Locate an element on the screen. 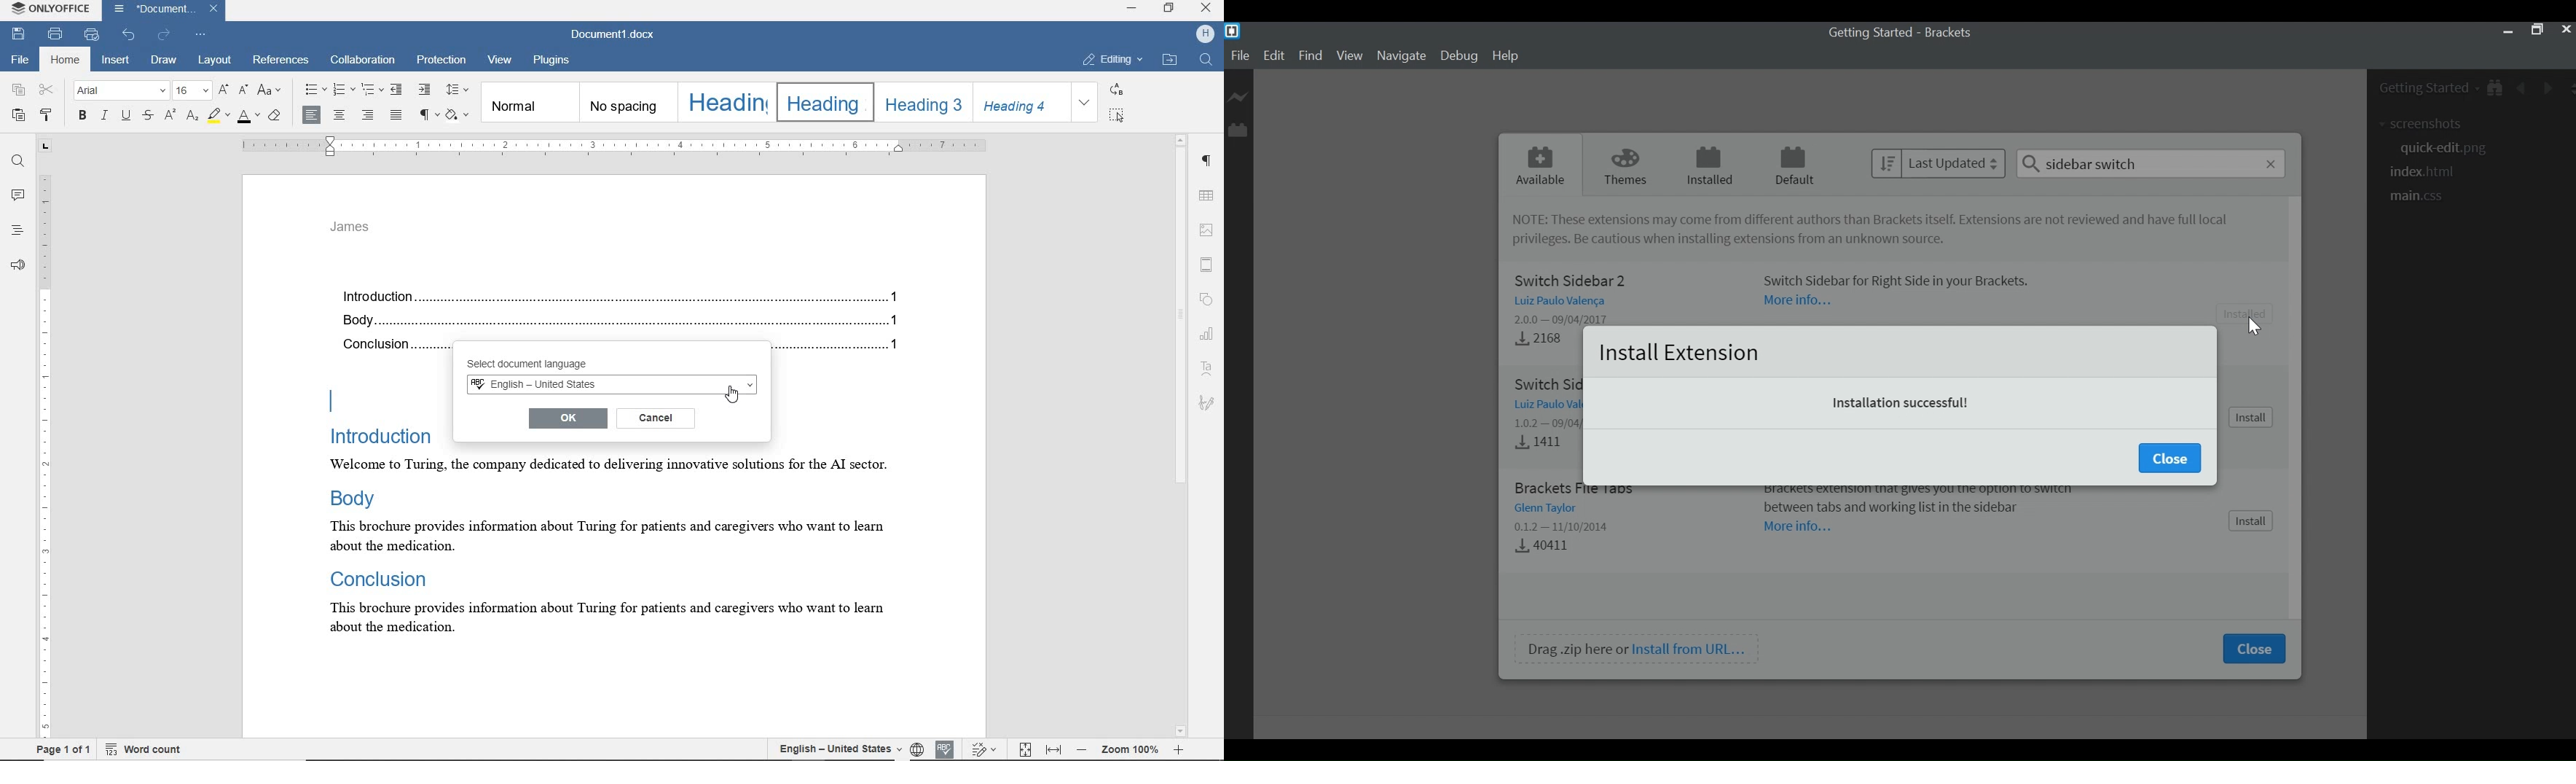 The image size is (2576, 784). highlight color is located at coordinates (218, 116).